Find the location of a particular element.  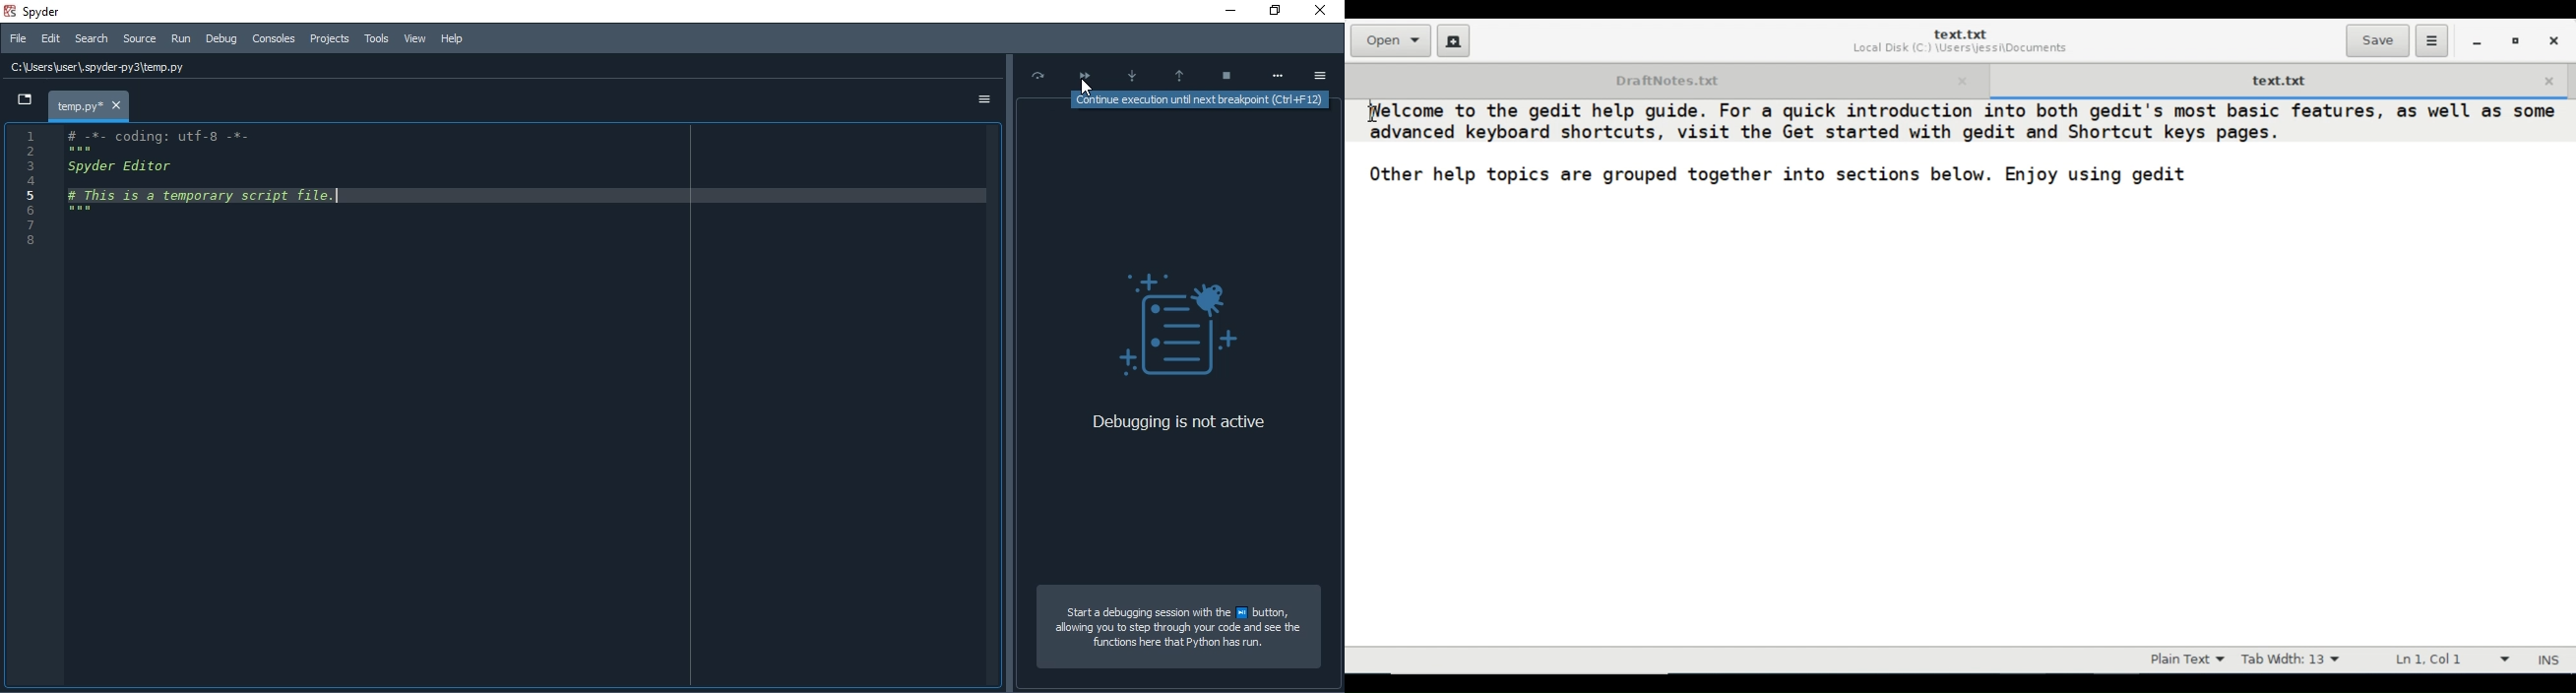

close is located at coordinates (1325, 11).